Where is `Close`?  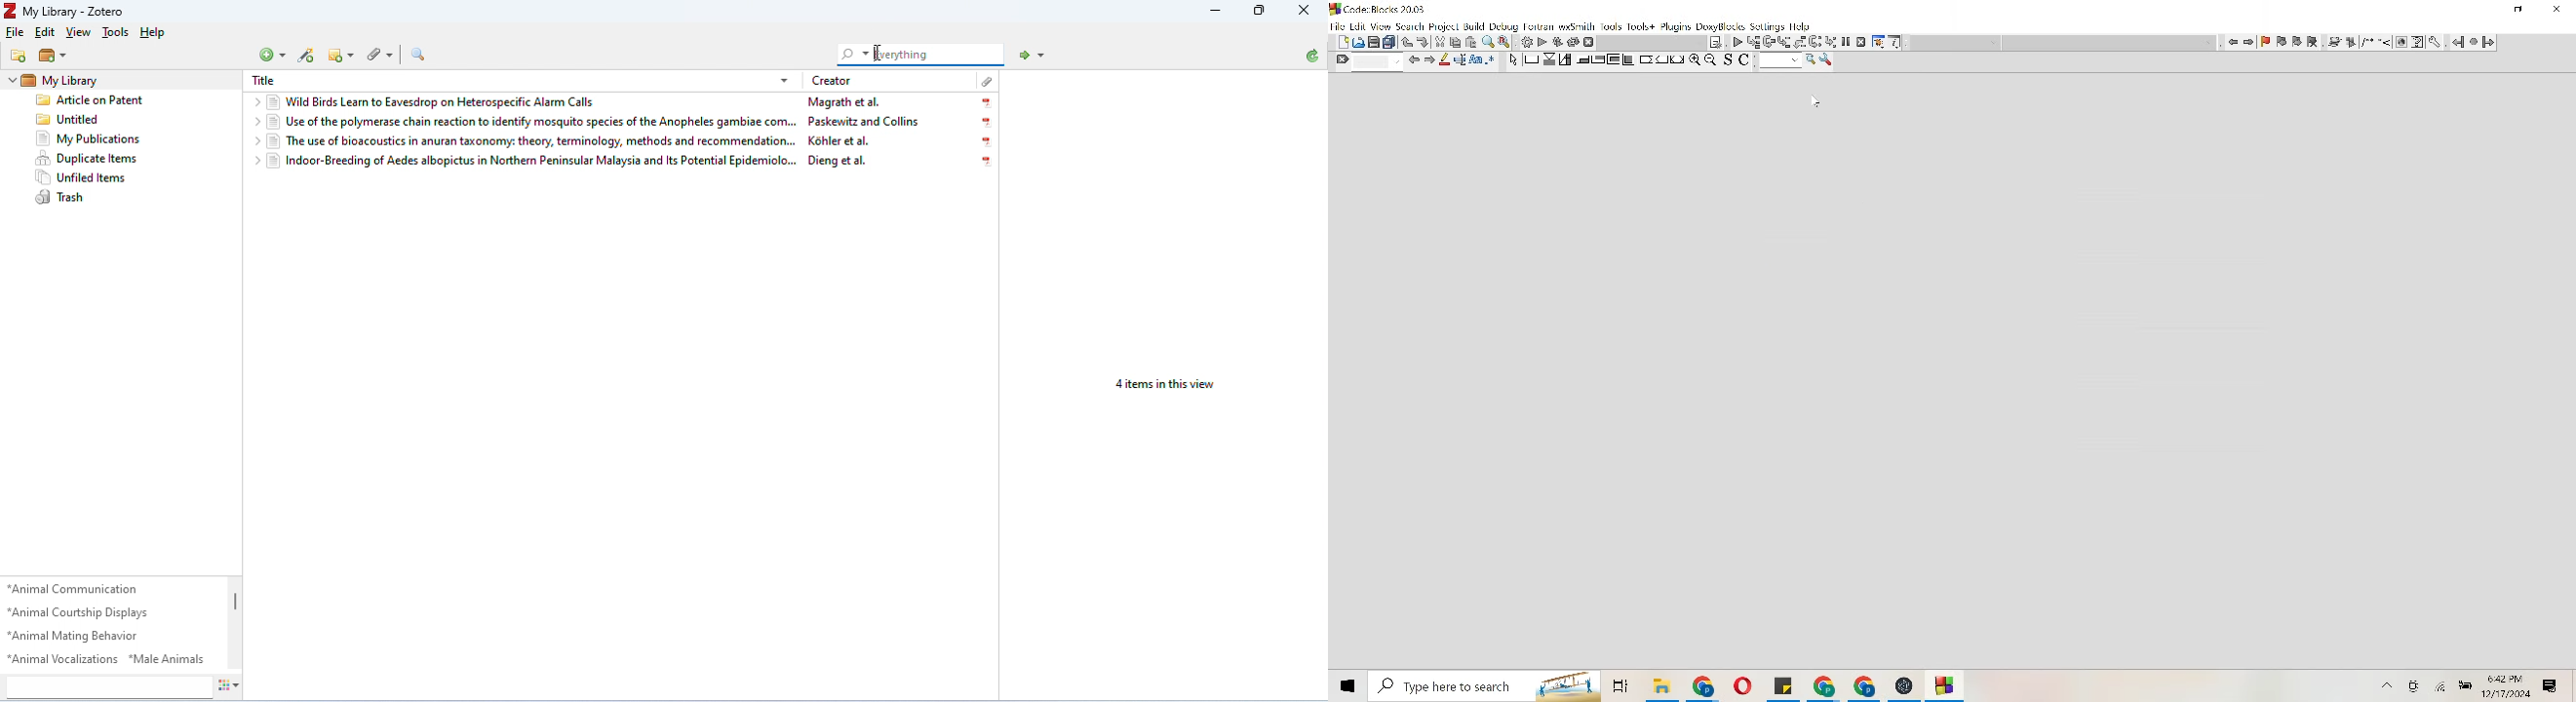 Close is located at coordinates (1307, 10).